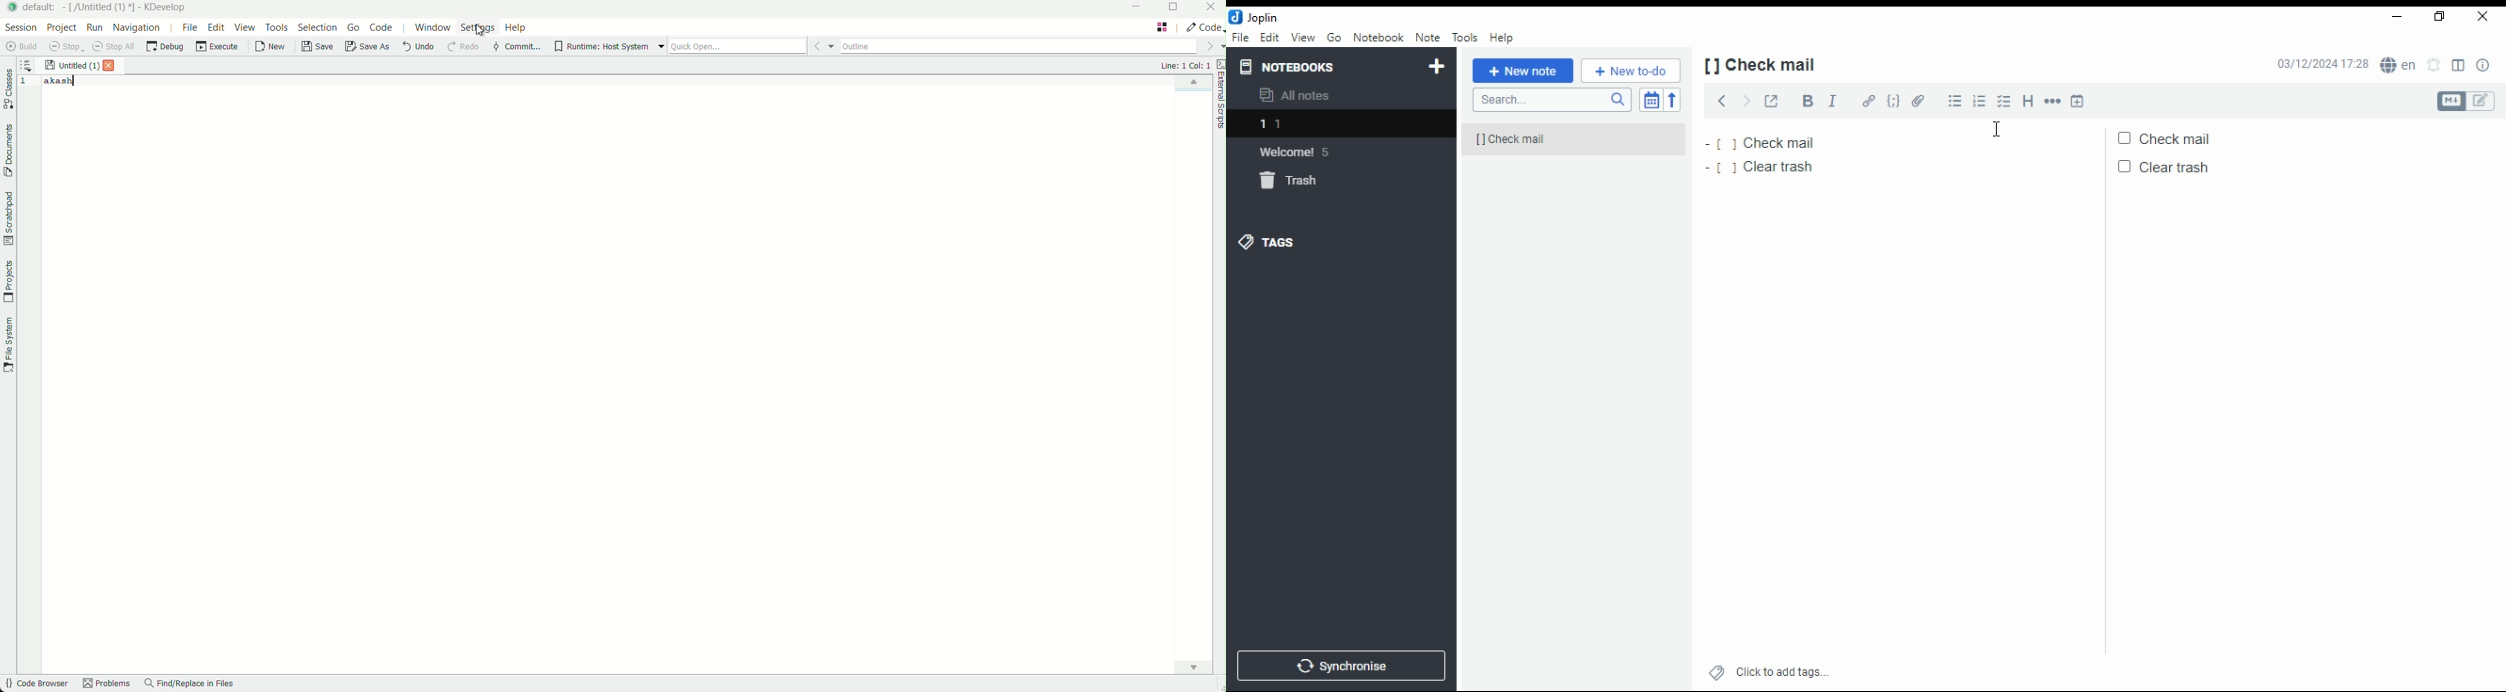 The width and height of the screenshot is (2520, 700). I want to click on spell checker, so click(2401, 67).